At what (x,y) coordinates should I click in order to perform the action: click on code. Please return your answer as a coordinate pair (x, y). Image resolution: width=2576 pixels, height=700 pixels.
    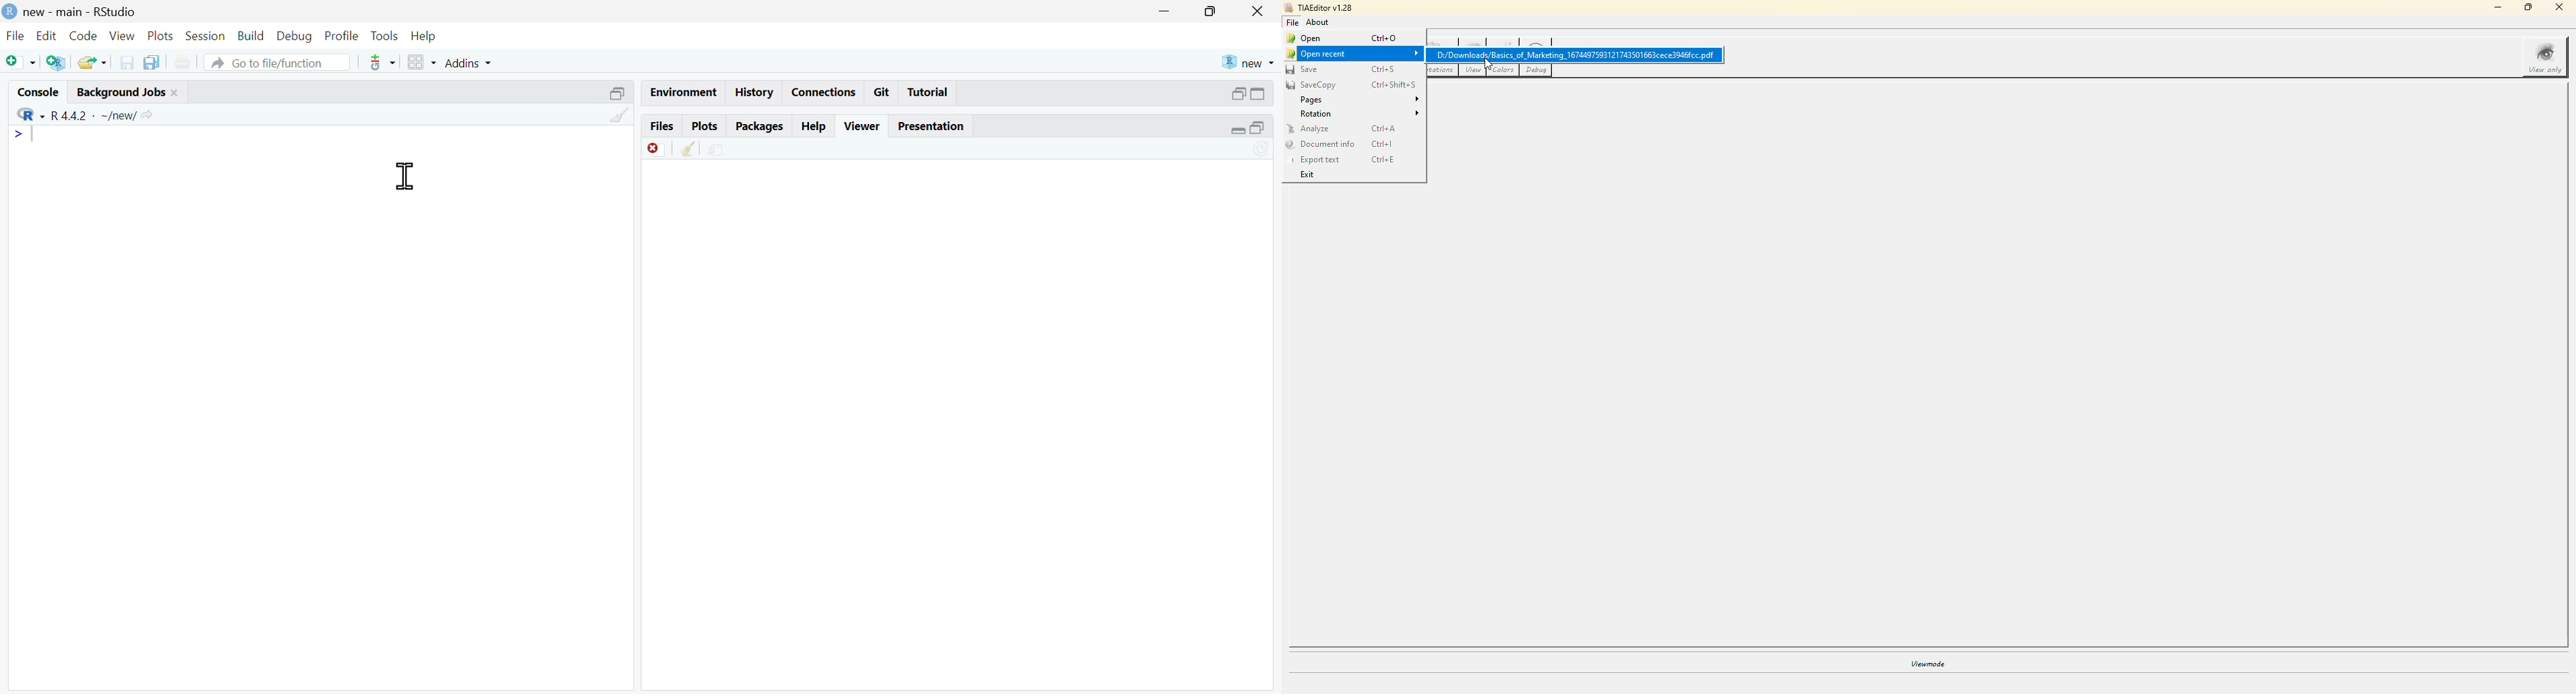
    Looking at the image, I should click on (83, 36).